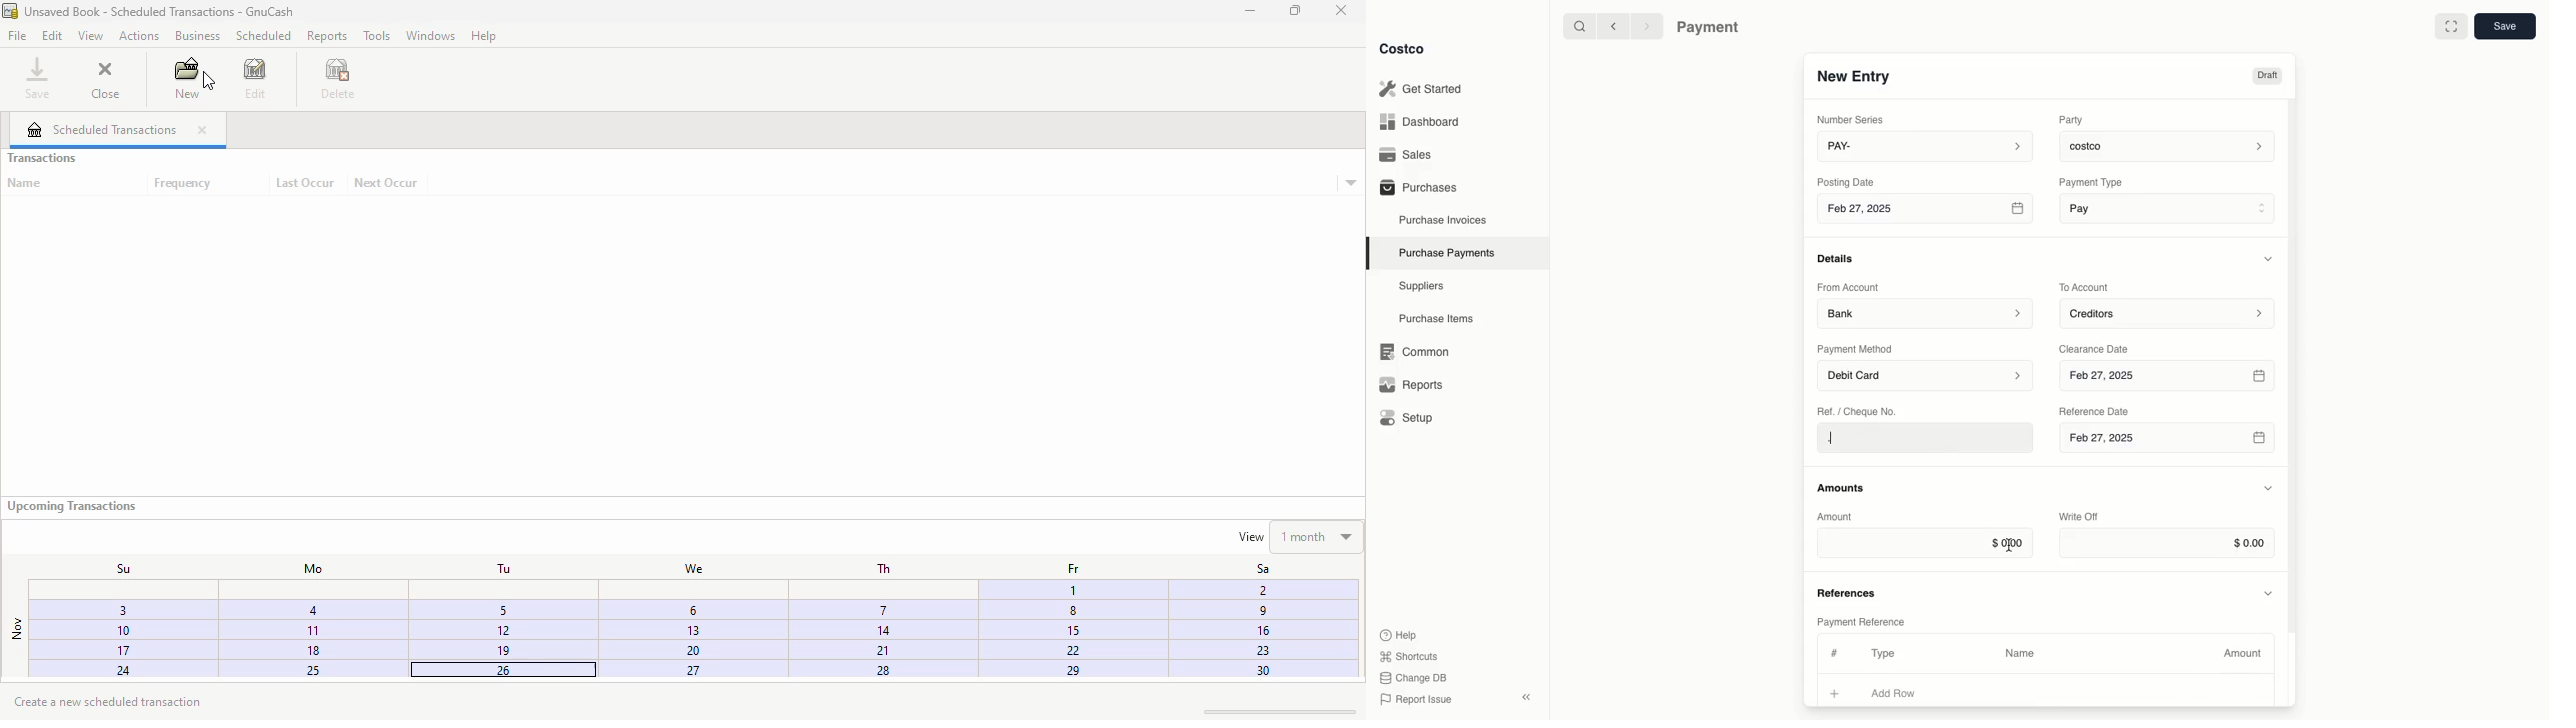  I want to click on Su, so click(113, 568).